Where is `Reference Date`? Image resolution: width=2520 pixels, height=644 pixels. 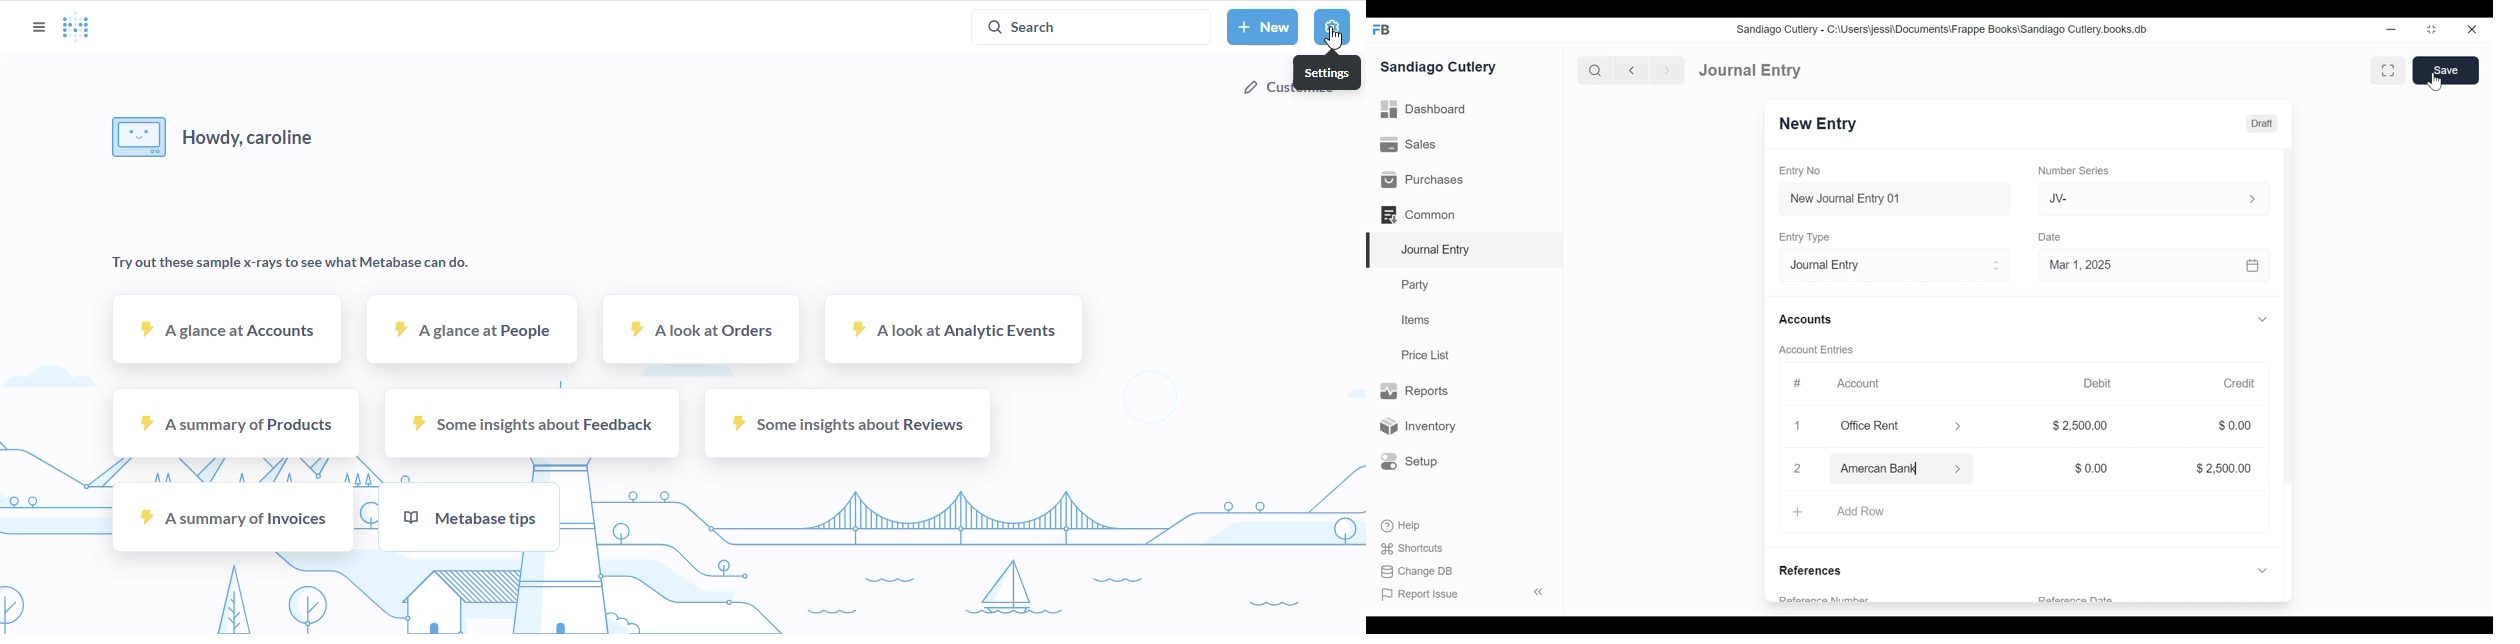 Reference Date is located at coordinates (2076, 599).